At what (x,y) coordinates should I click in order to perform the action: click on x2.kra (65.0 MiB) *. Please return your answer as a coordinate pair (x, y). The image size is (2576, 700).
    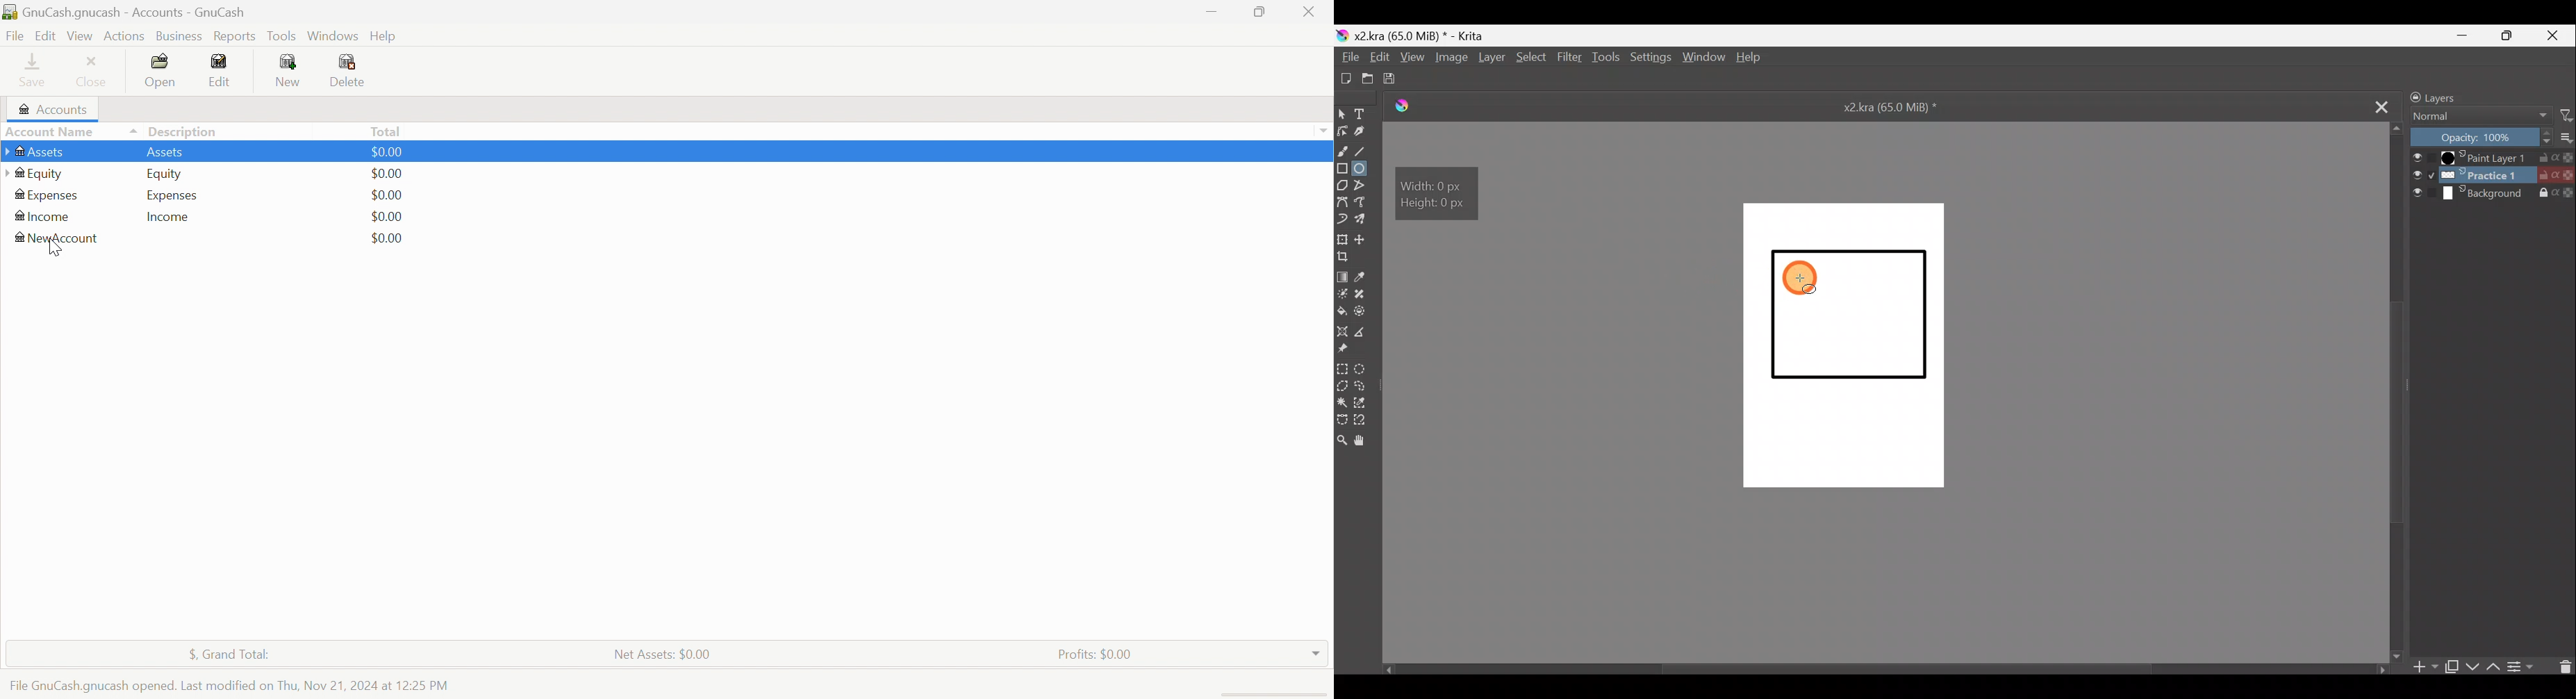
    Looking at the image, I should click on (1893, 109).